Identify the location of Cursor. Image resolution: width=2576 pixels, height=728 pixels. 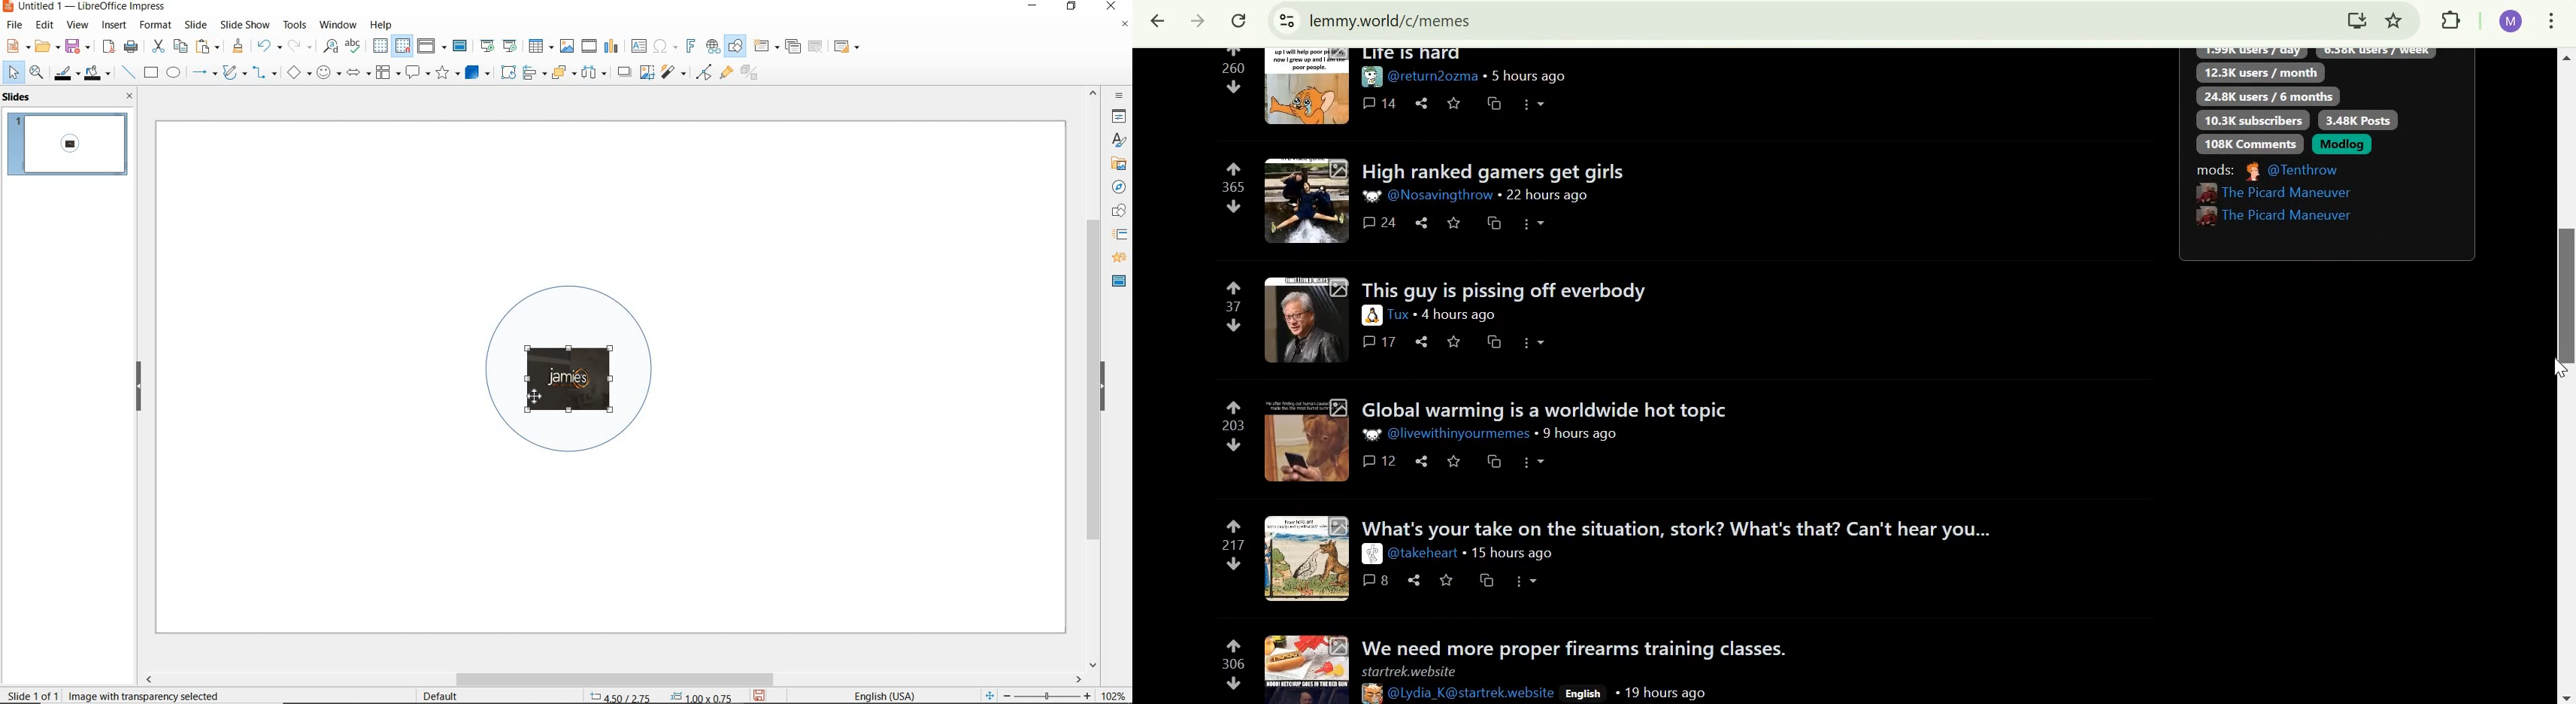
(537, 393).